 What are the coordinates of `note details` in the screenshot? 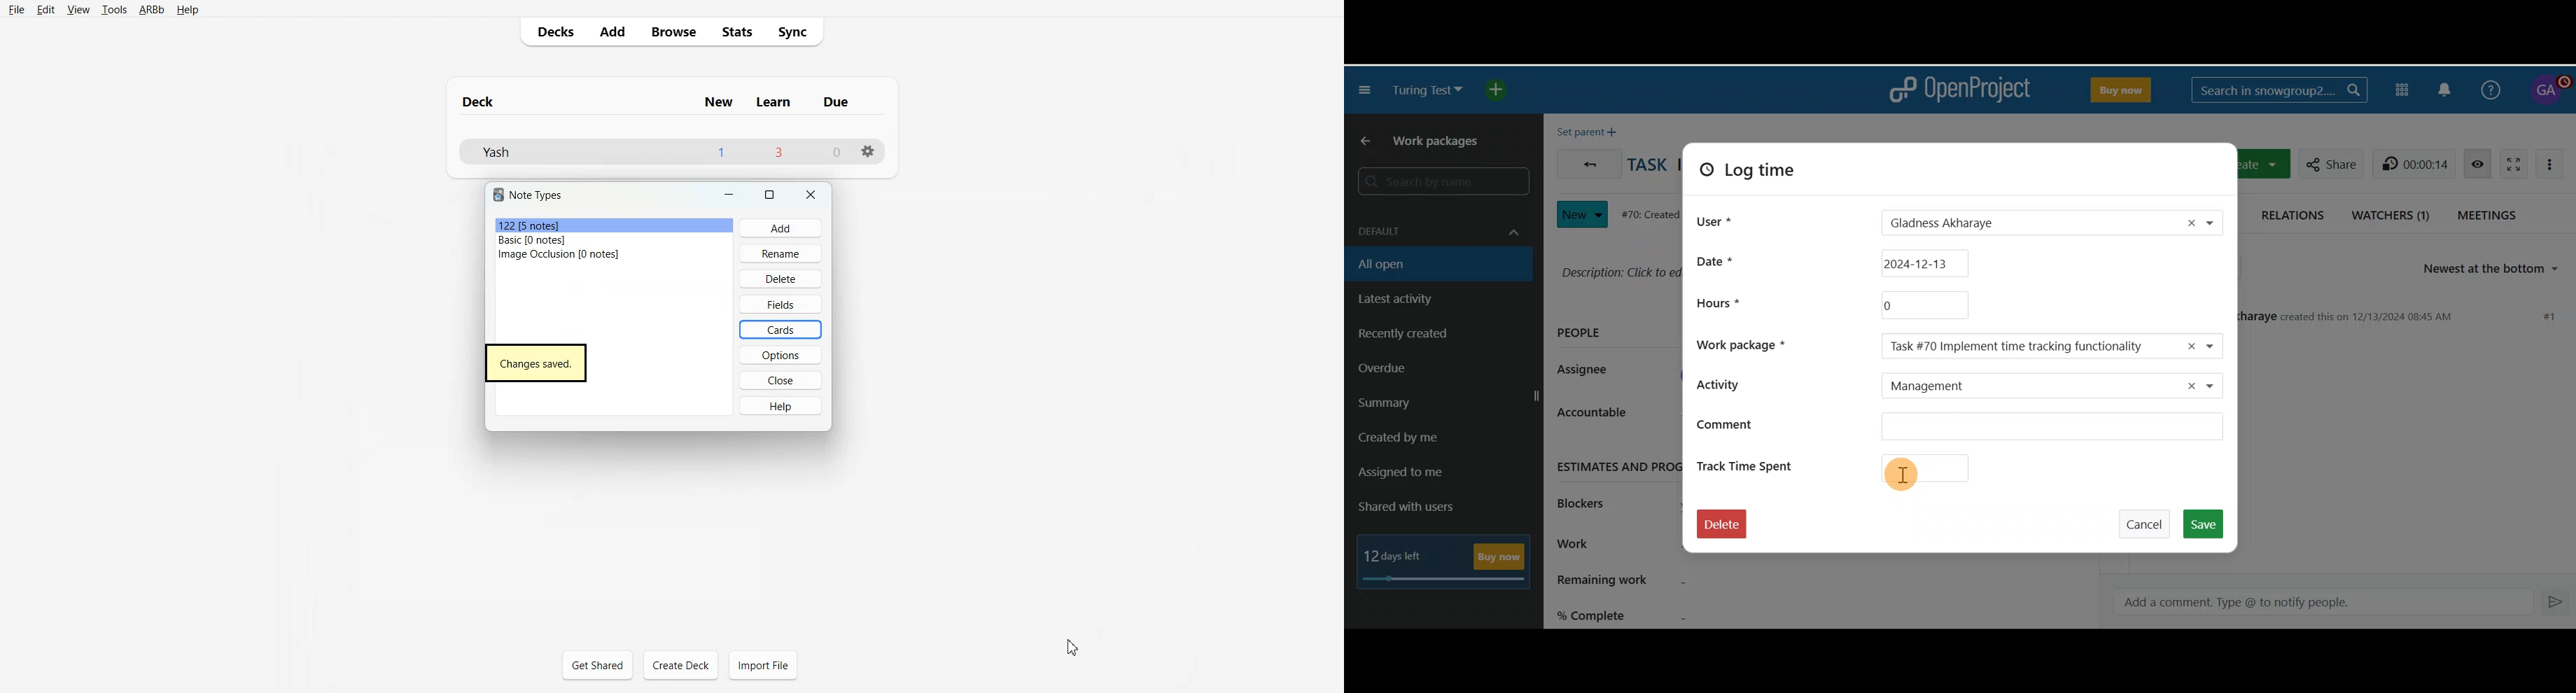 It's located at (557, 241).